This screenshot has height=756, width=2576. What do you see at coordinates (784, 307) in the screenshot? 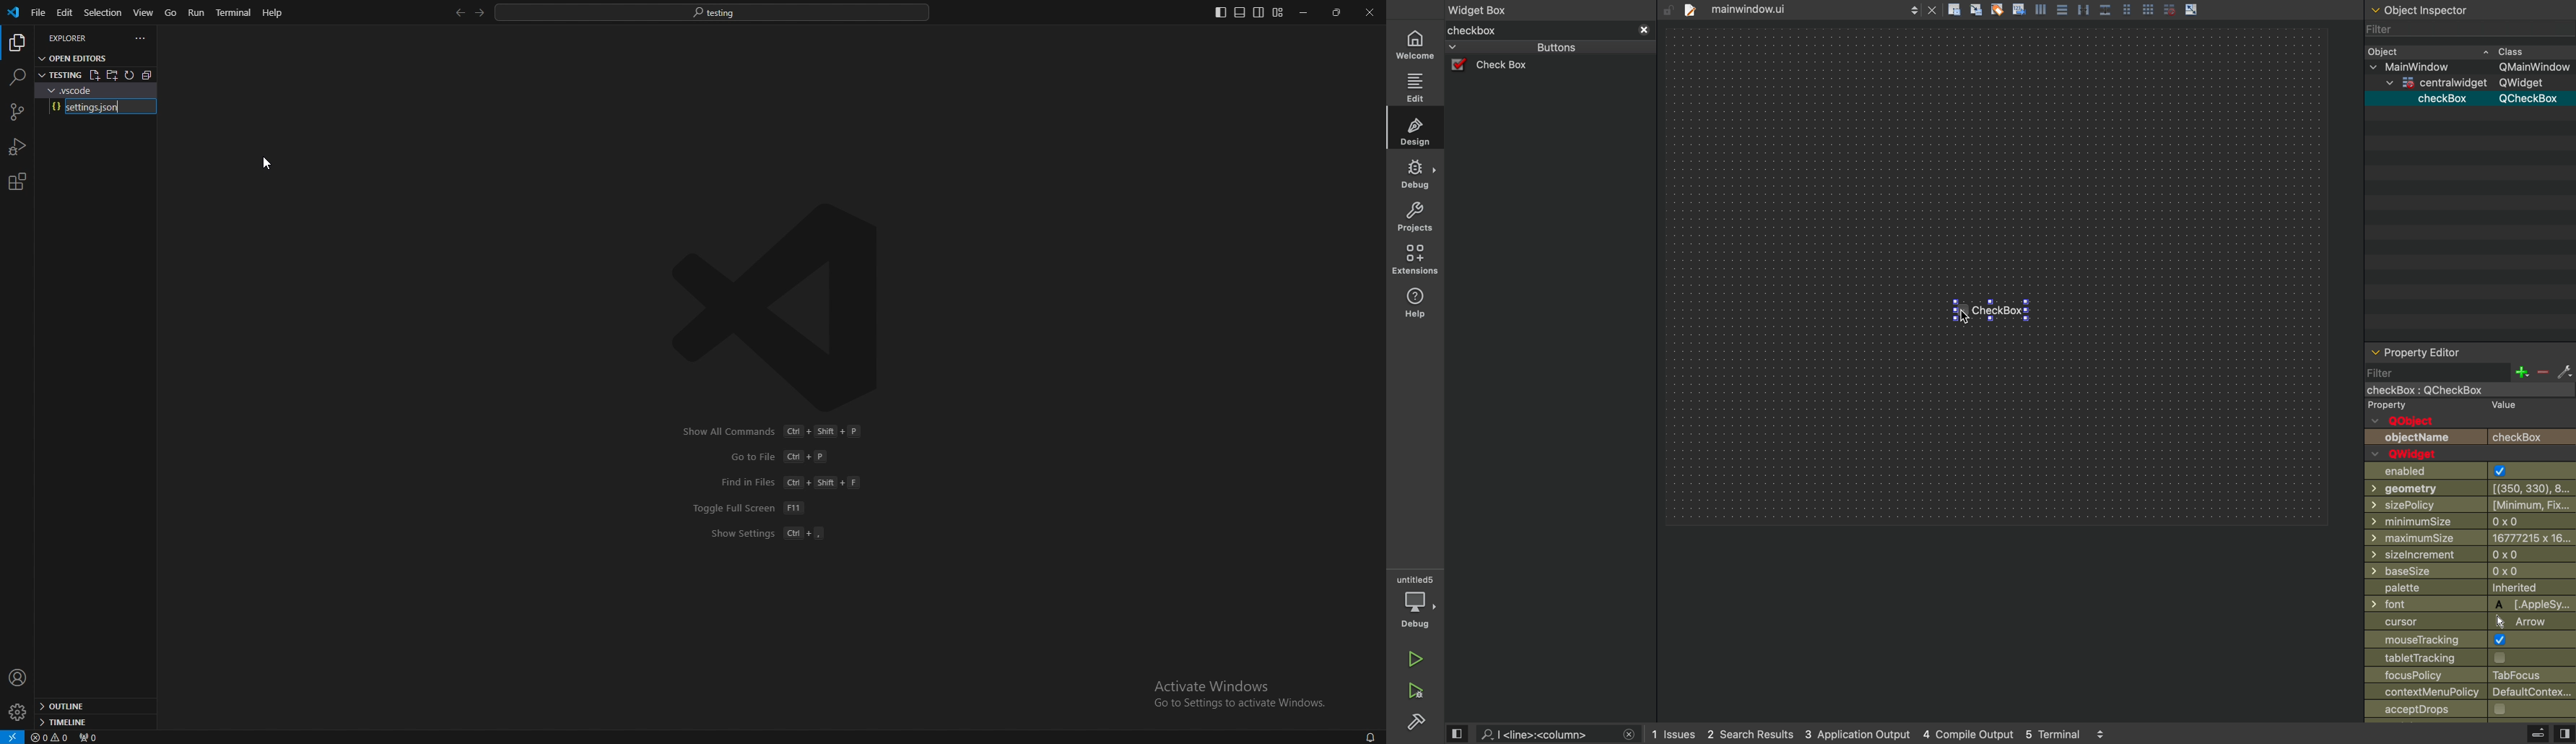
I see `vscode logo` at bounding box center [784, 307].